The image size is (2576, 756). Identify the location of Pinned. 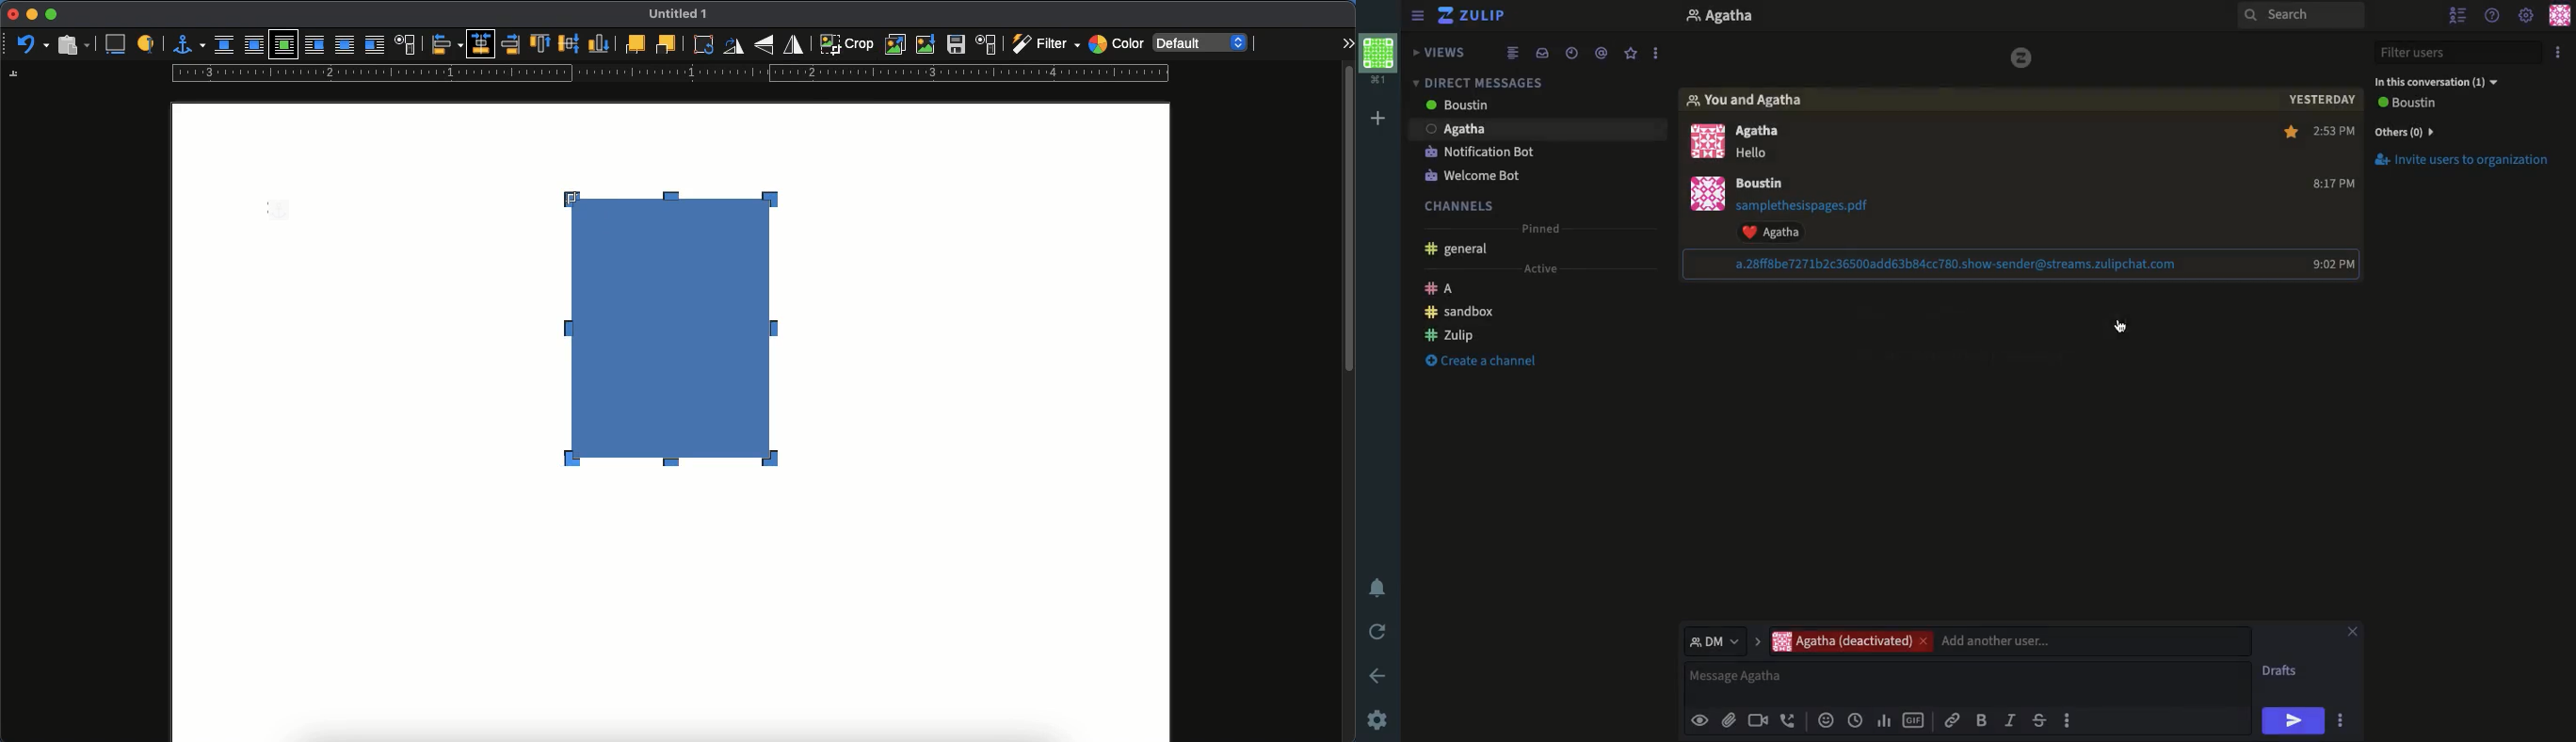
(1546, 229).